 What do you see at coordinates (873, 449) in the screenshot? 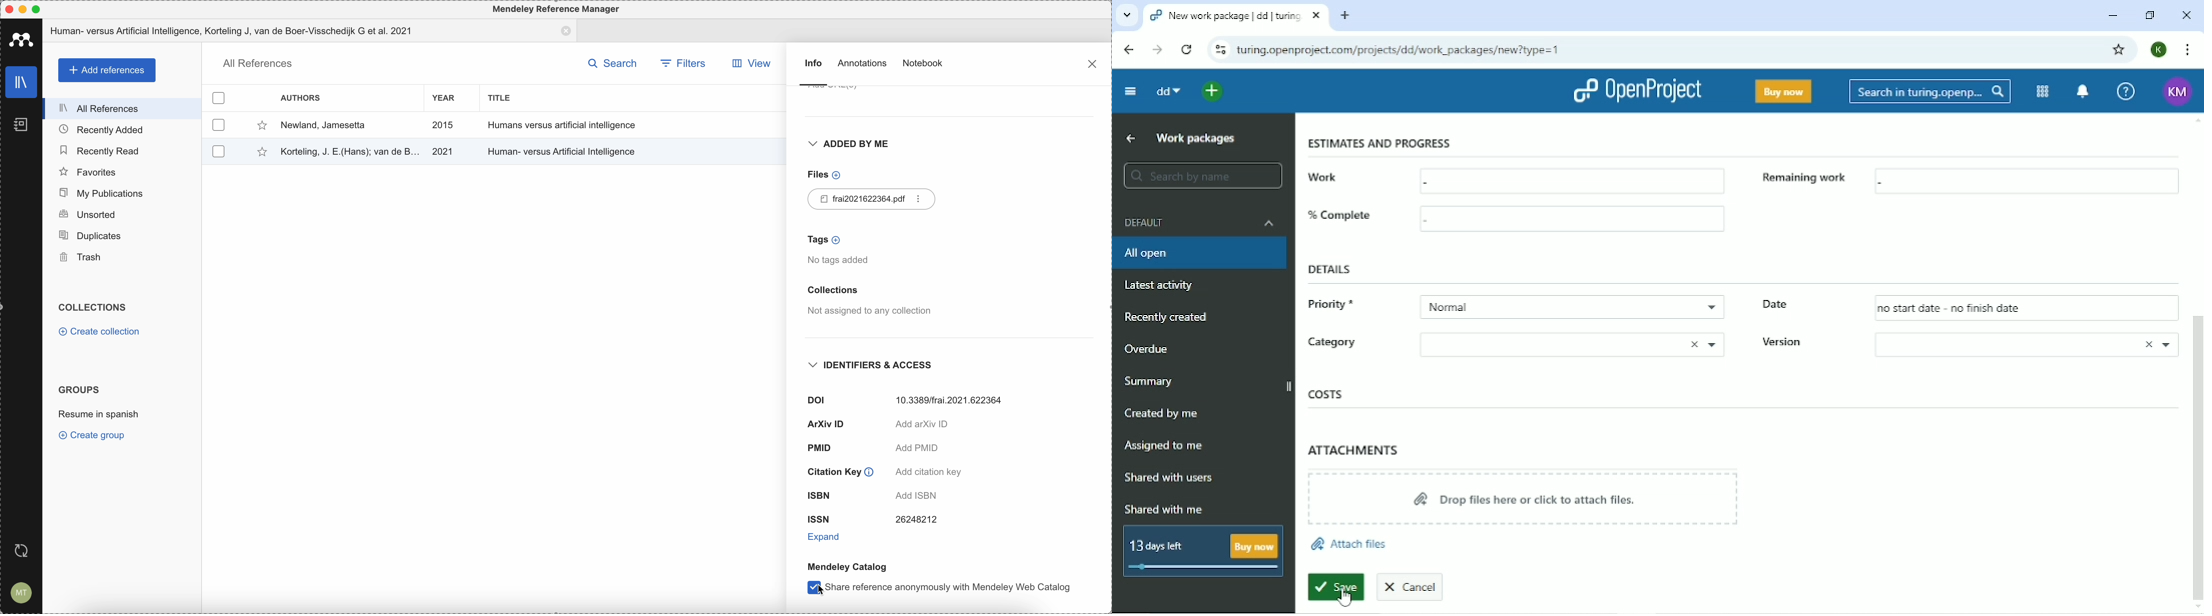
I see `PMID` at bounding box center [873, 449].